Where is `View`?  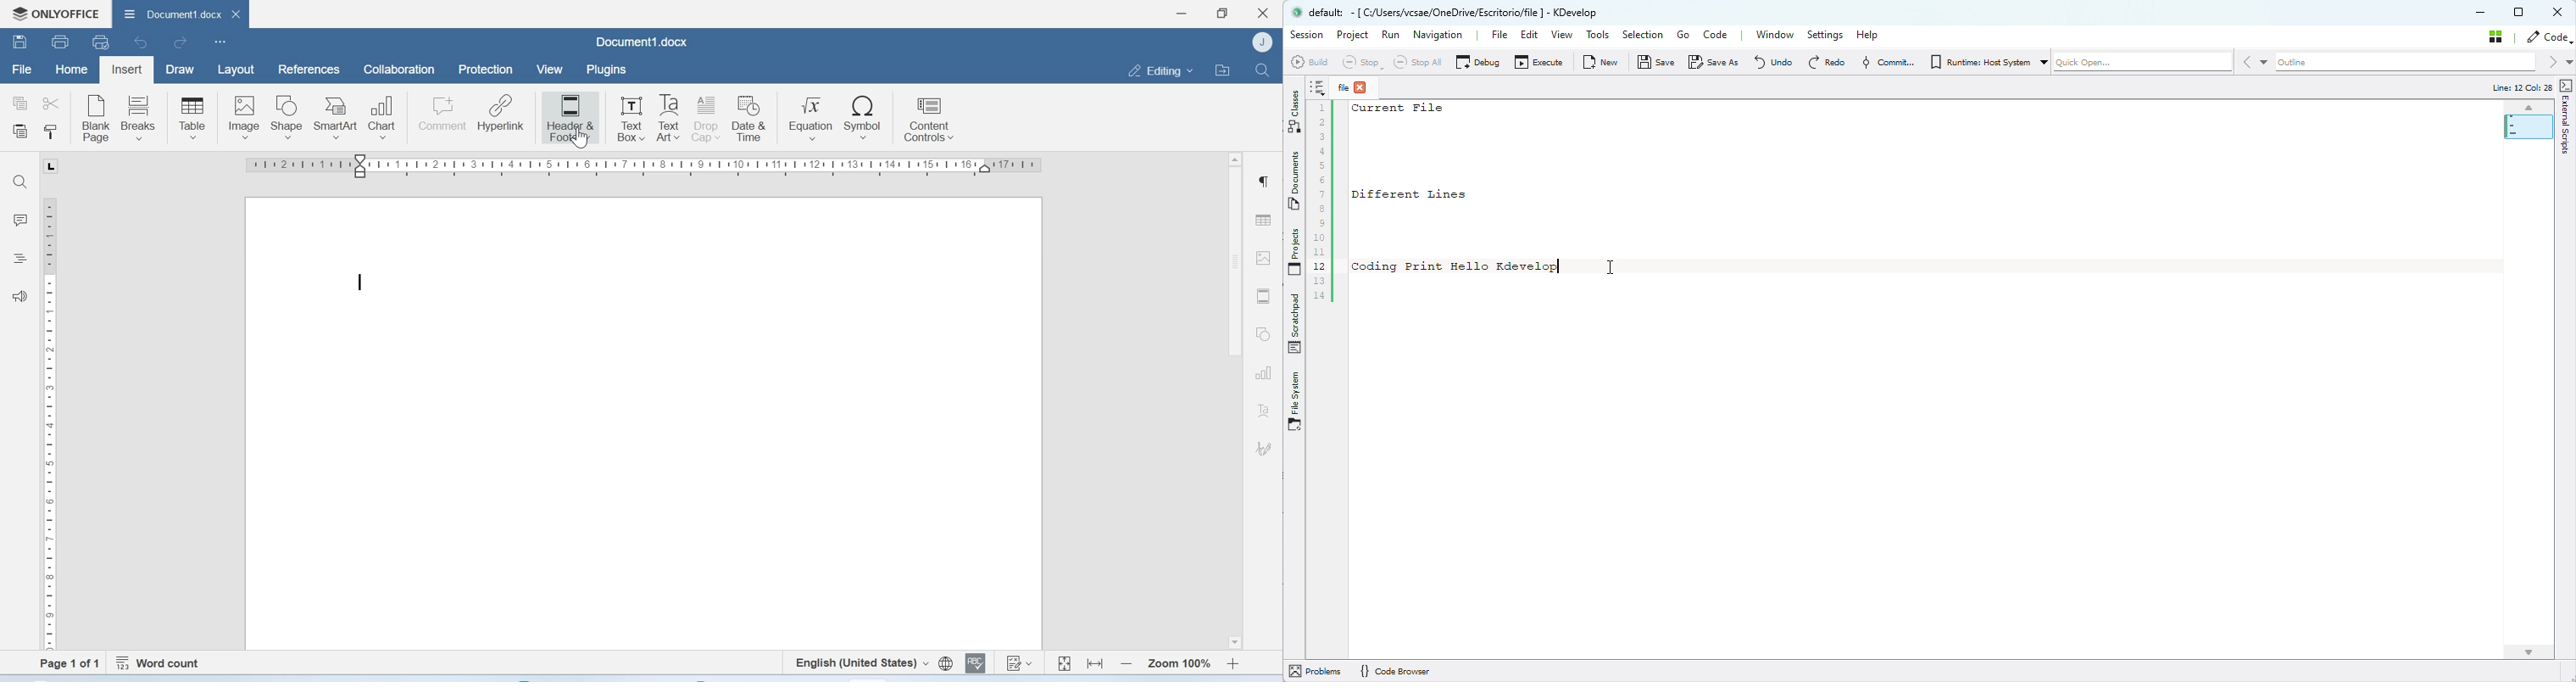 View is located at coordinates (551, 70).